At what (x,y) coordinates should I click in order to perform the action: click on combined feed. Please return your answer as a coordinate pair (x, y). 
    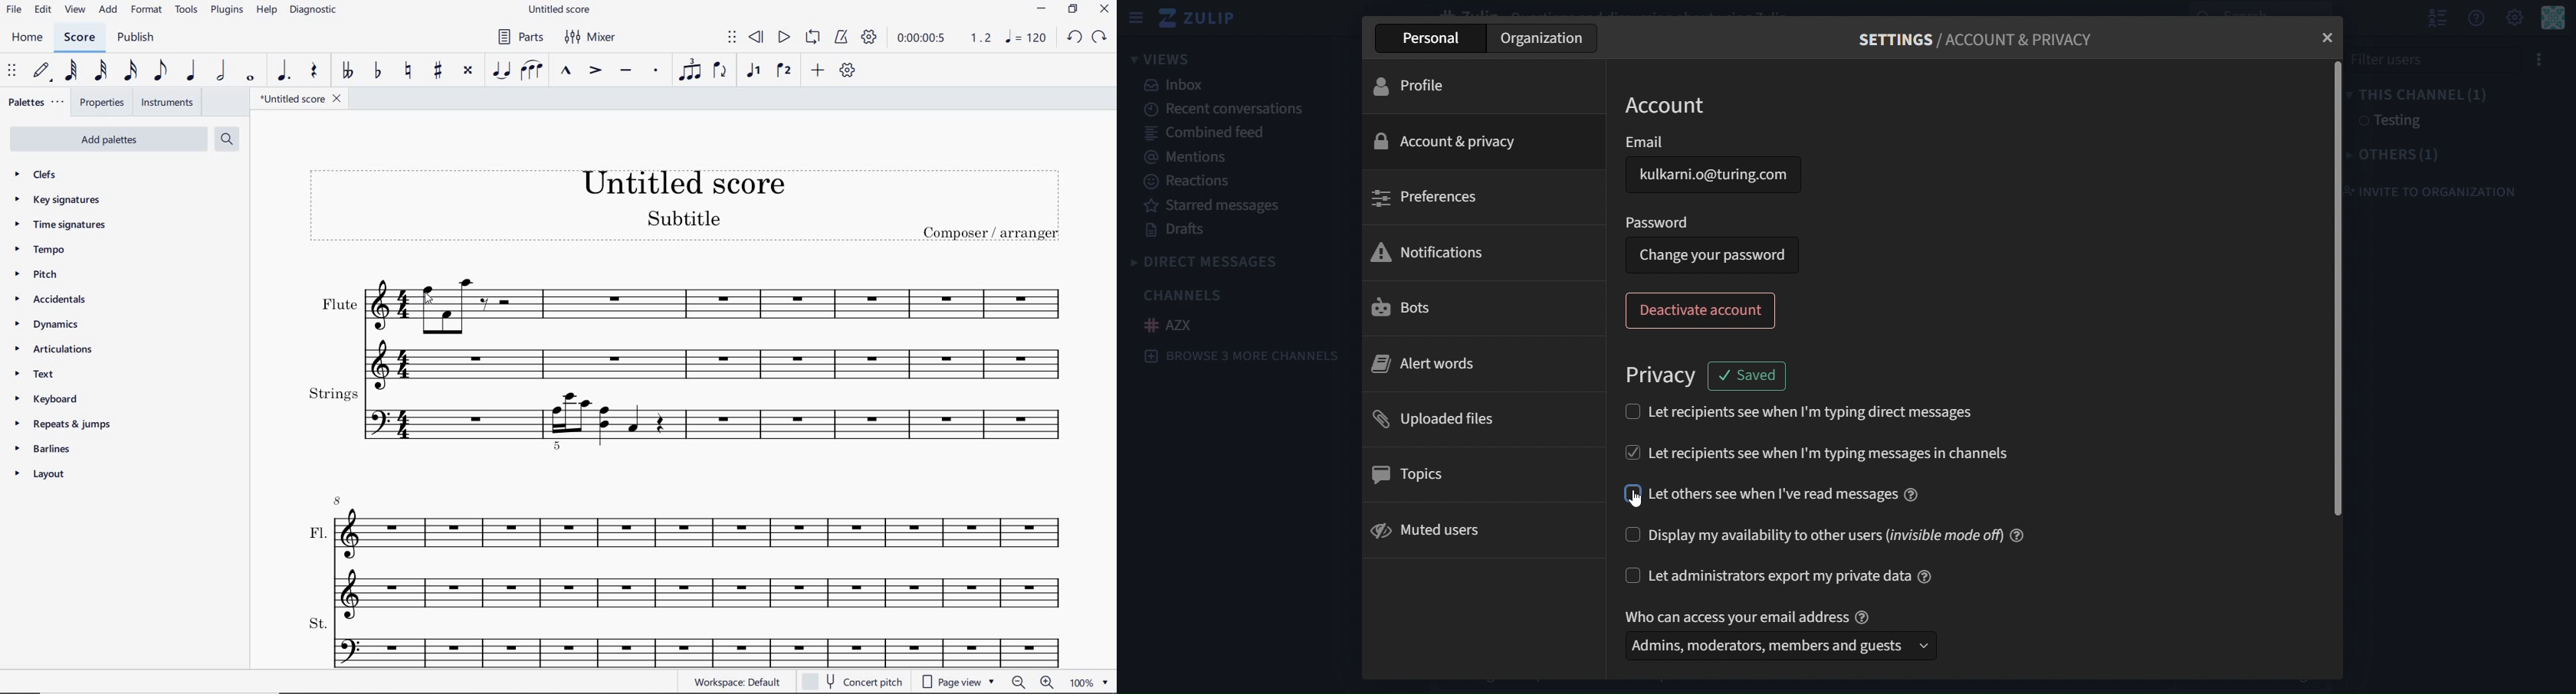
    Looking at the image, I should click on (1199, 133).